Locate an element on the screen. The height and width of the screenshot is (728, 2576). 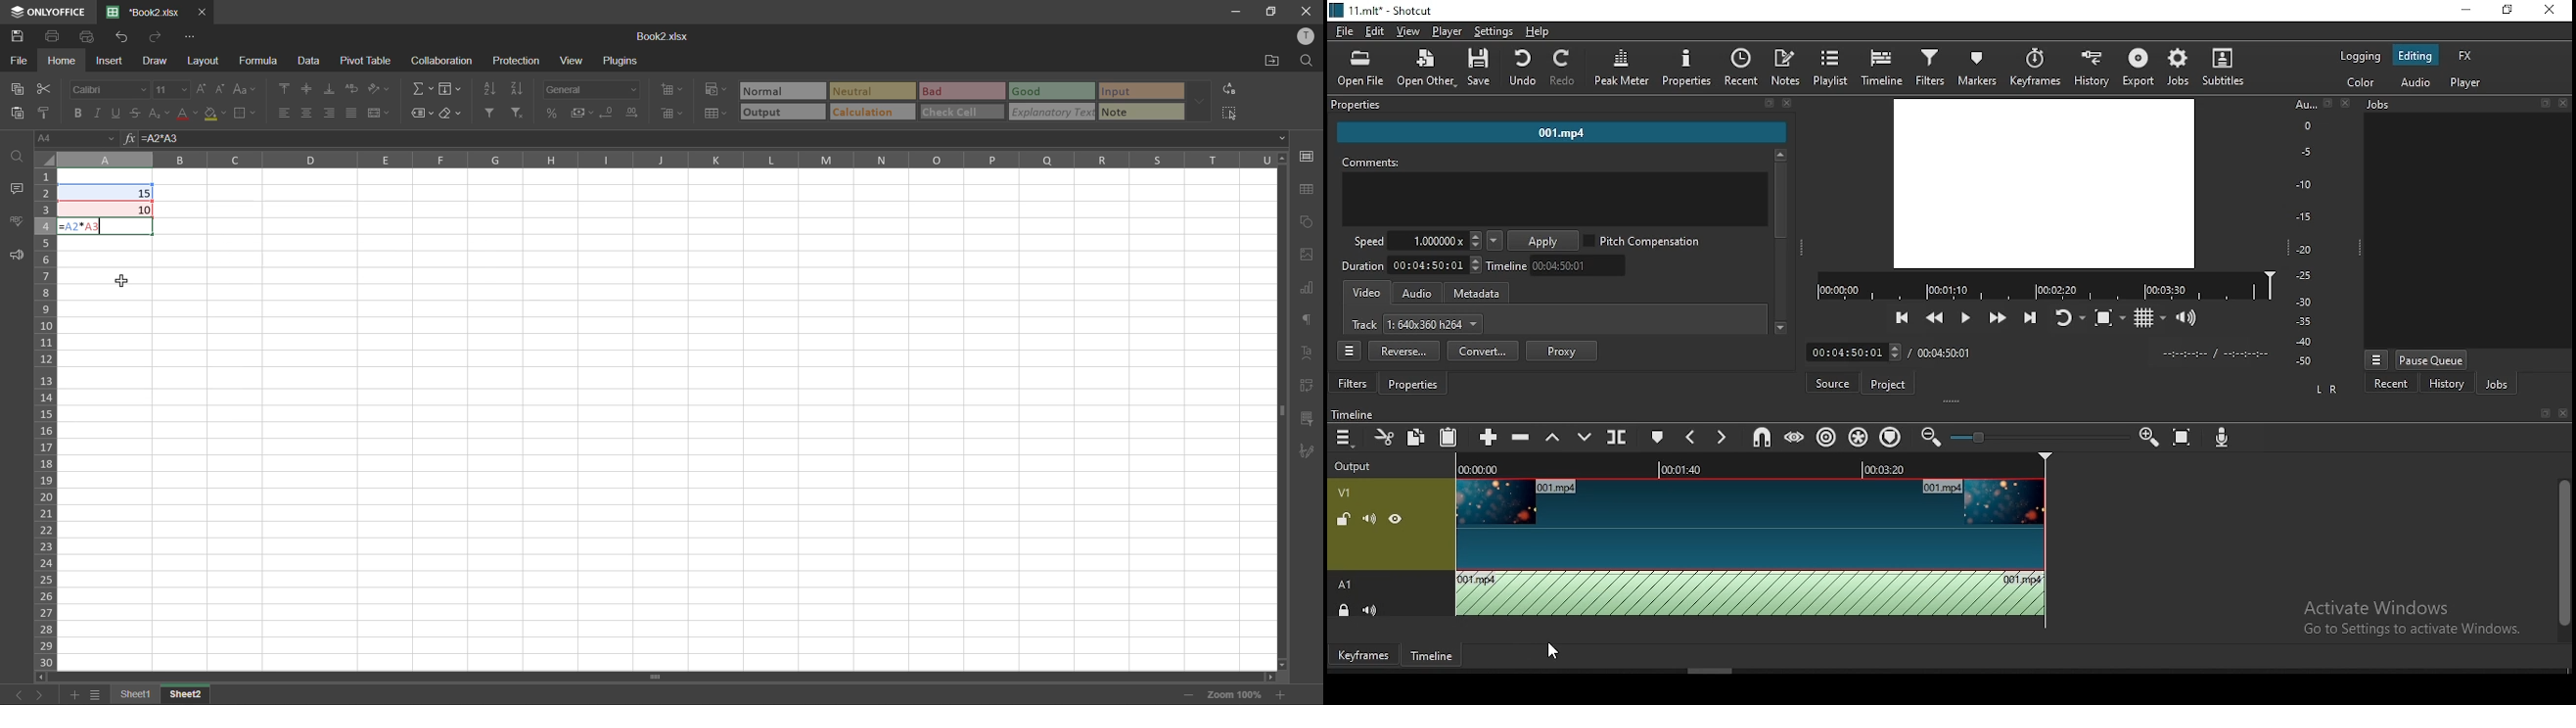
fontstyle is located at coordinates (108, 88).